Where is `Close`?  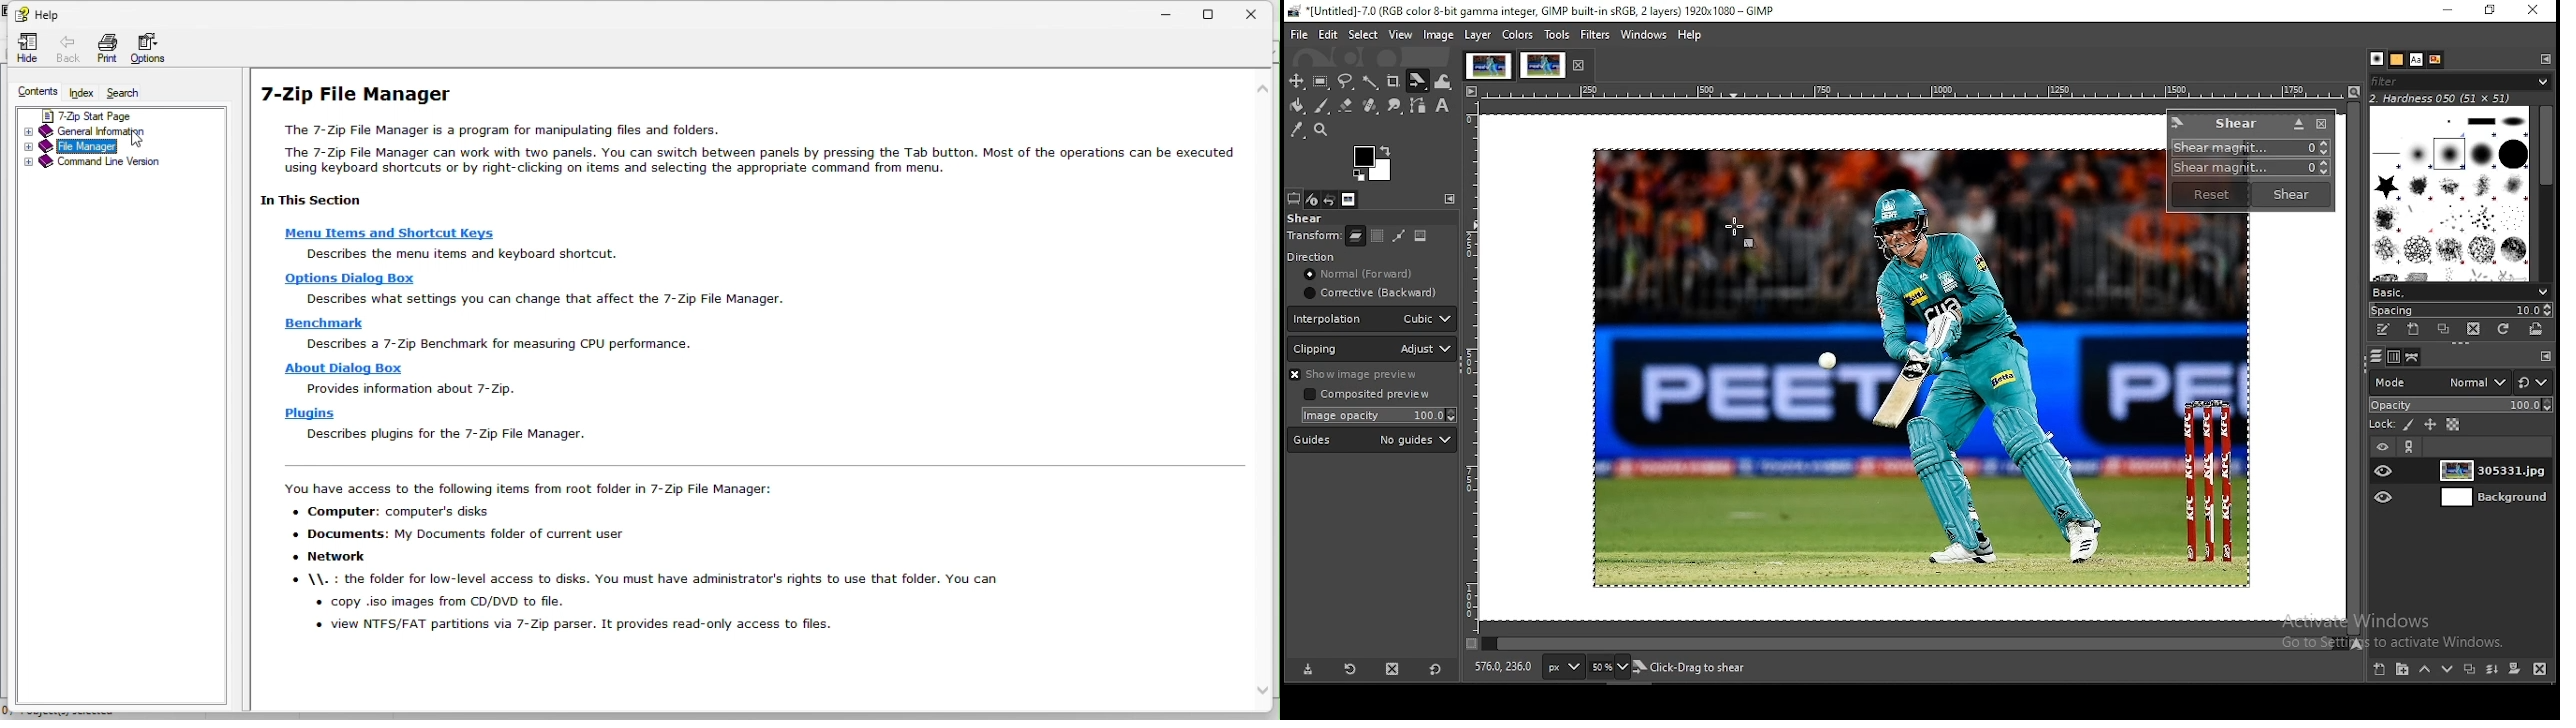
Close is located at coordinates (1260, 10).